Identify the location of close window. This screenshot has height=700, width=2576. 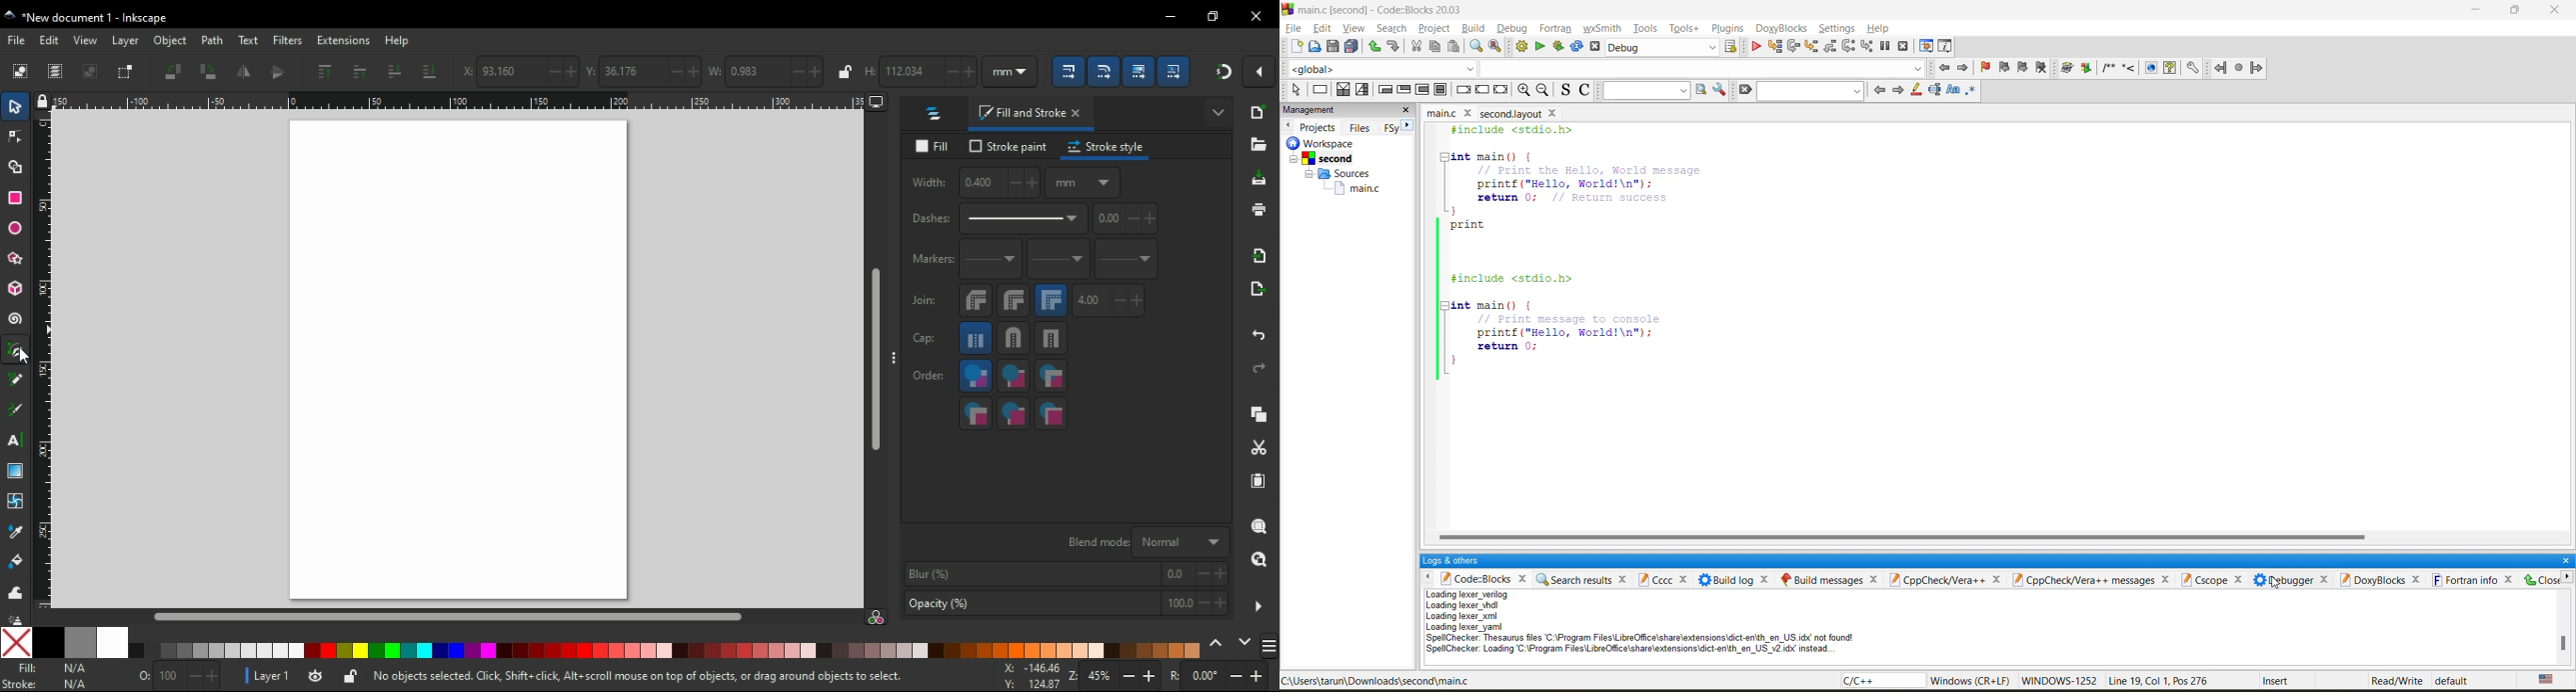
(1257, 16).